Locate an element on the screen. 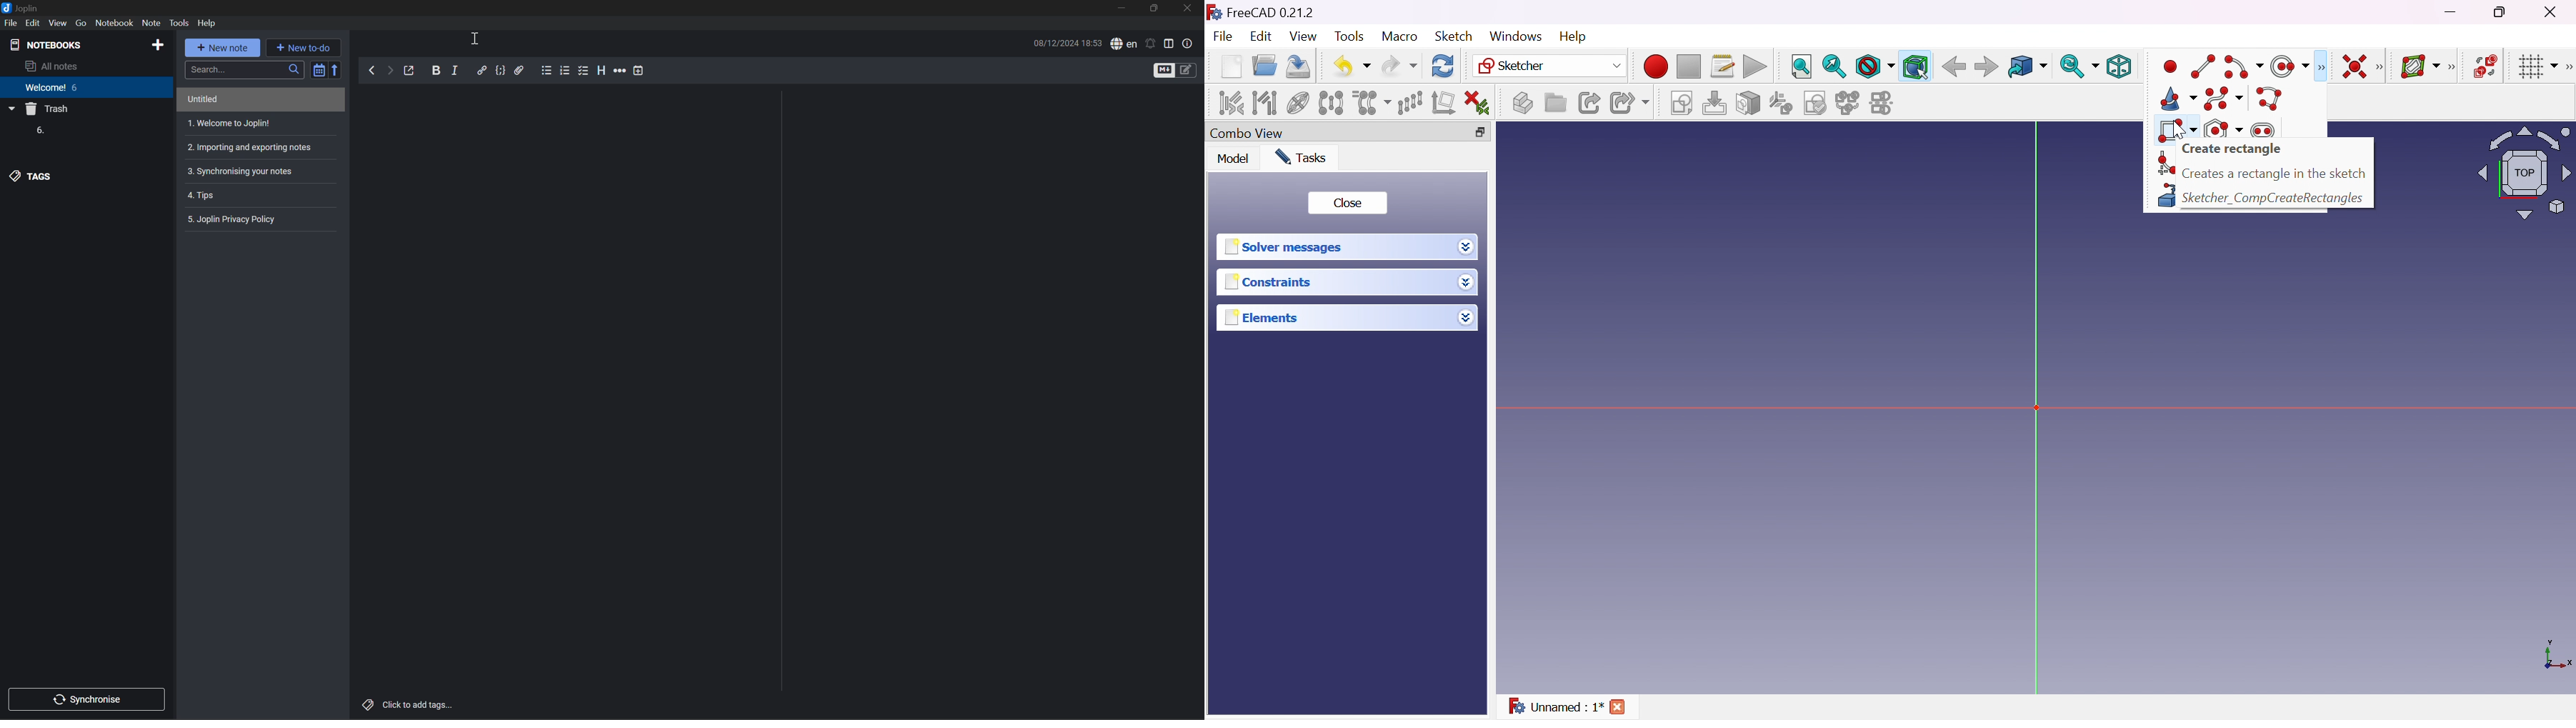 Image resolution: width=2576 pixels, height=728 pixels. Cursor is located at coordinates (474, 38).